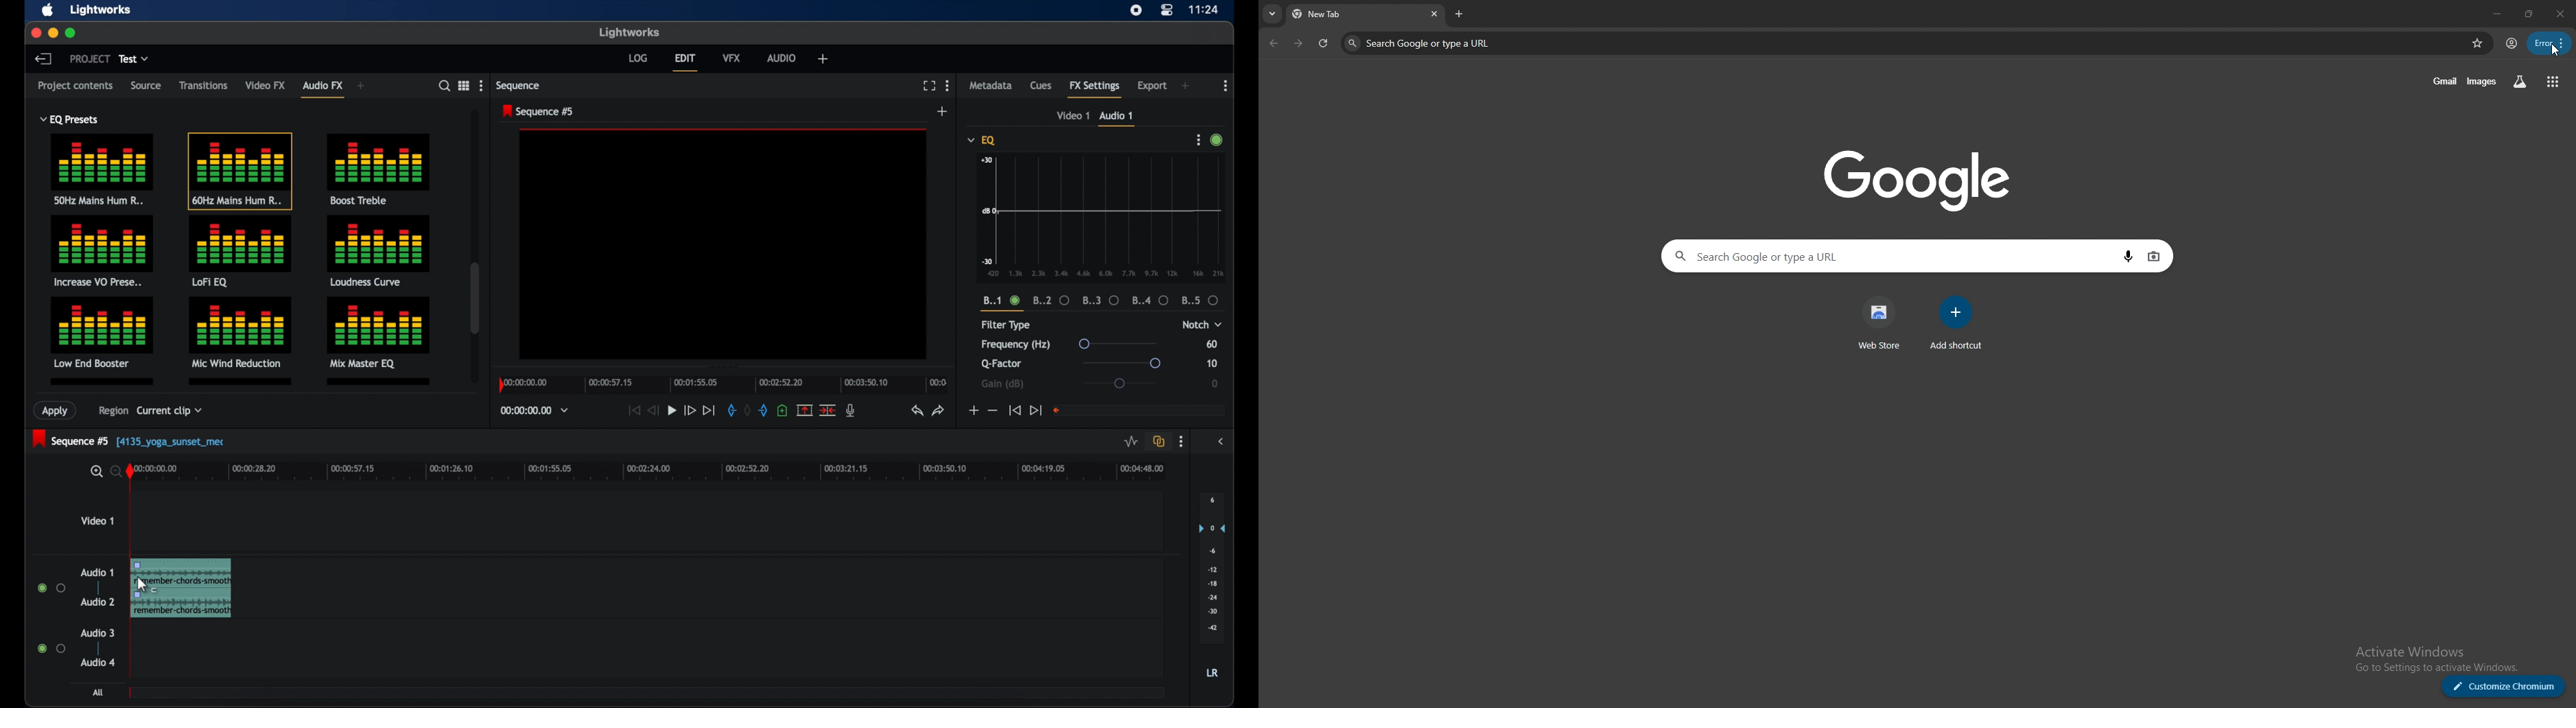 Image resolution: width=2576 pixels, height=728 pixels. I want to click on 10, so click(1213, 363).